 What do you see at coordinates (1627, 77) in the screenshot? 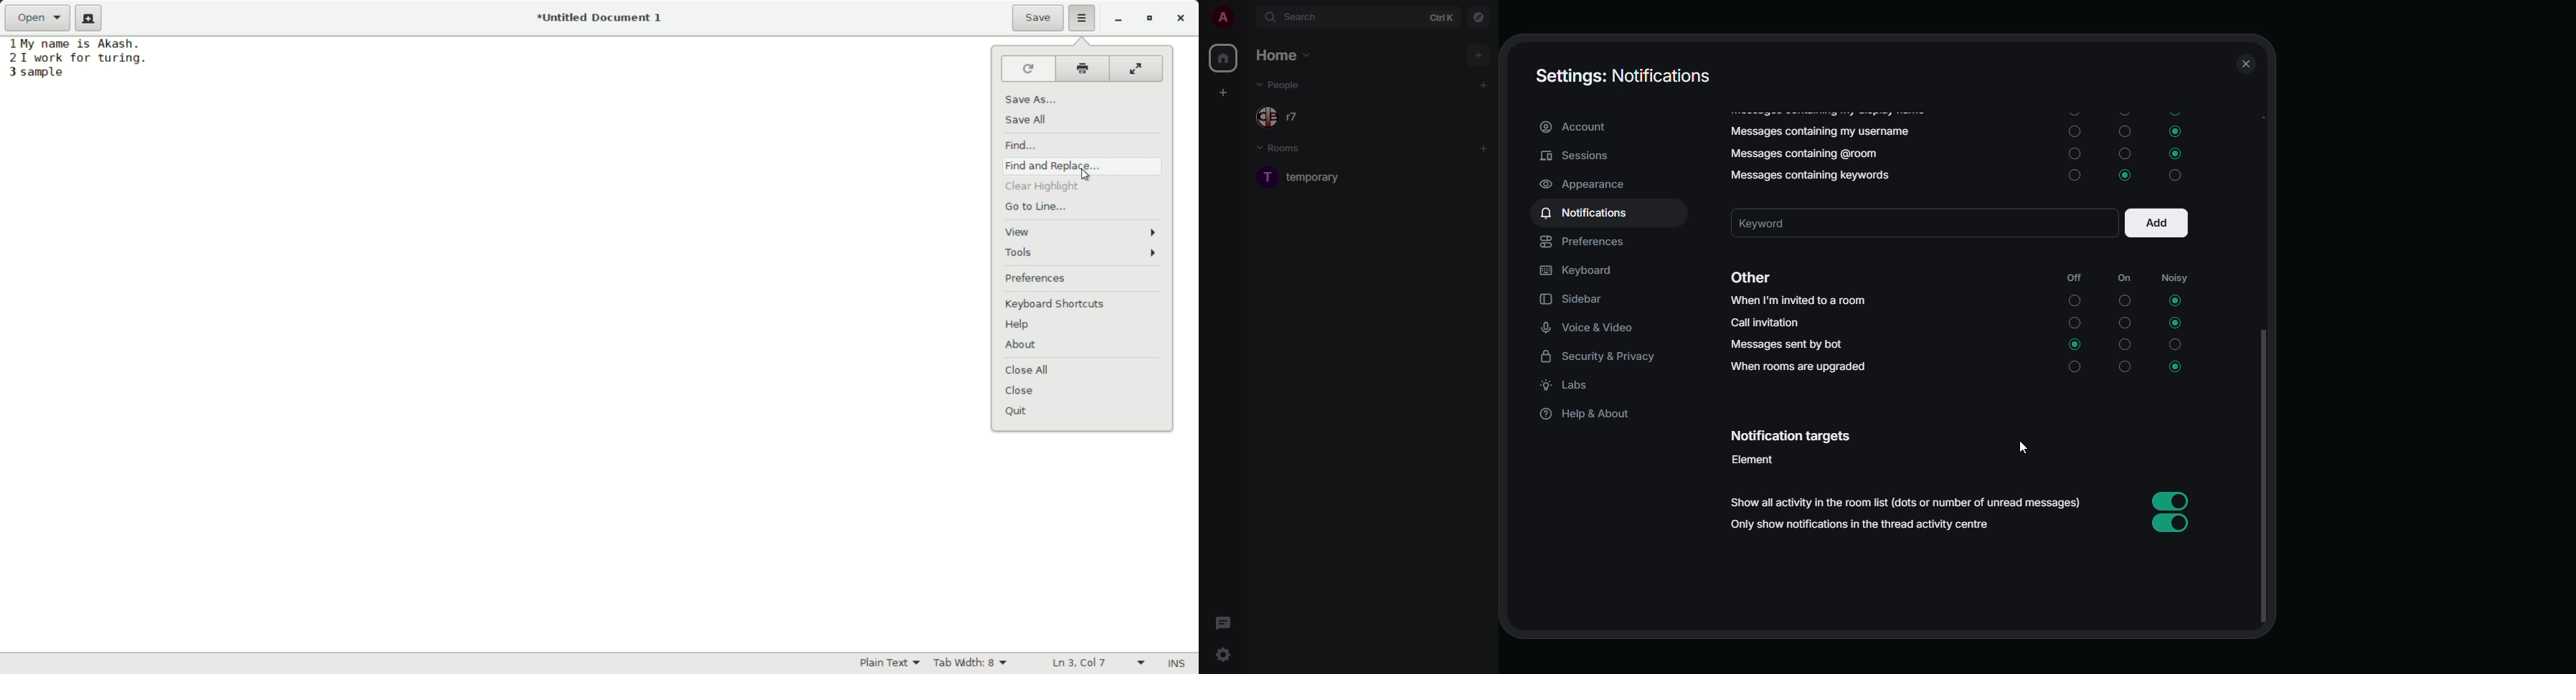
I see `settings` at bounding box center [1627, 77].